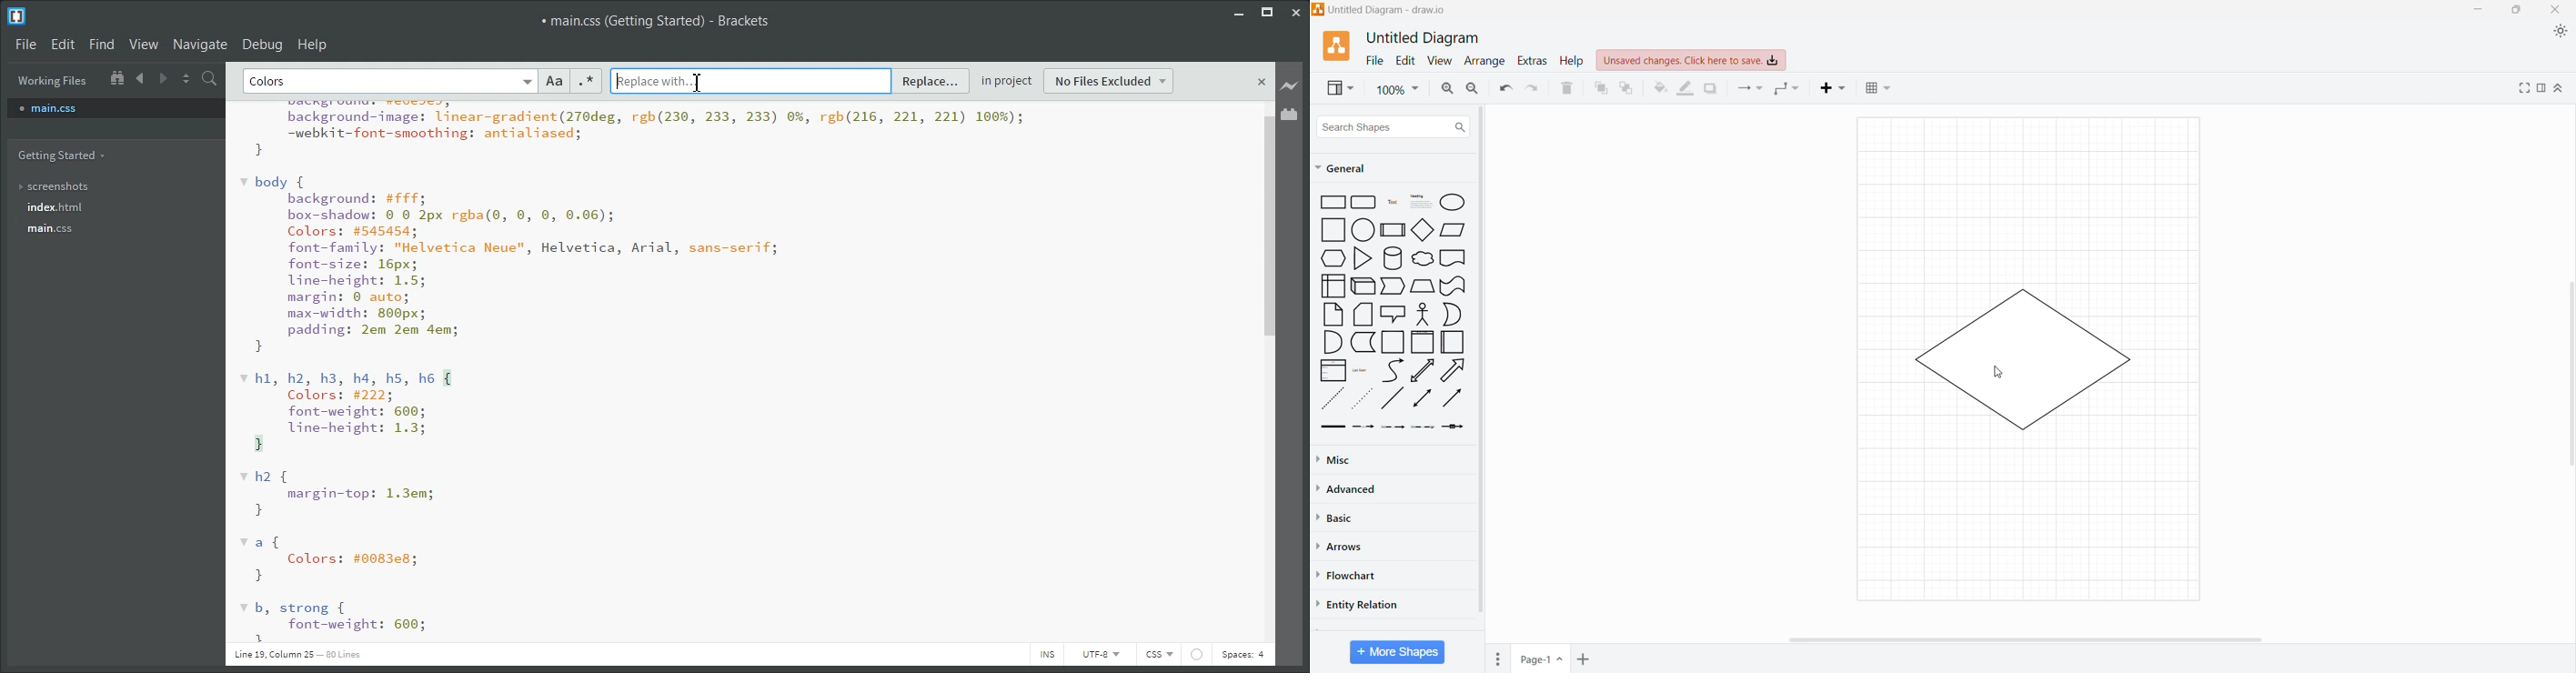 The height and width of the screenshot is (700, 2576). I want to click on FullScreen, so click(2523, 88).